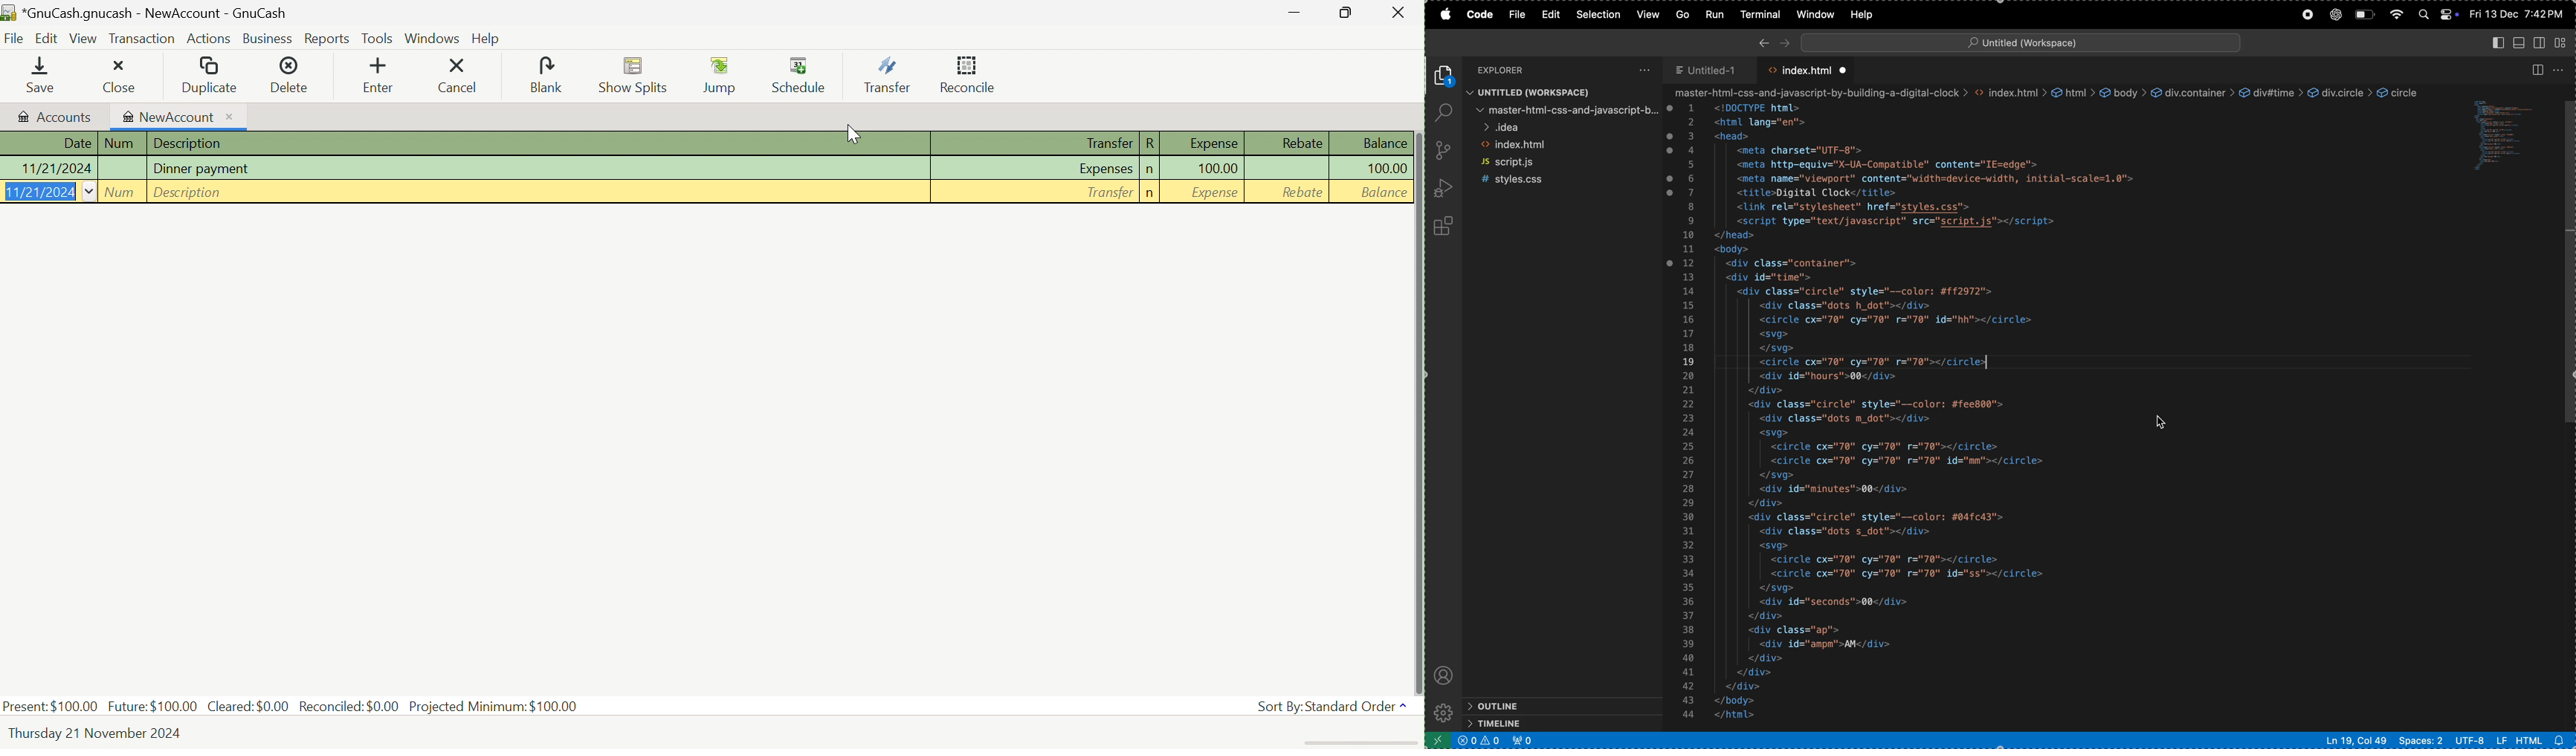 The height and width of the screenshot is (756, 2576). Describe the element at coordinates (96, 733) in the screenshot. I see `Thursday 21 November 2024` at that location.